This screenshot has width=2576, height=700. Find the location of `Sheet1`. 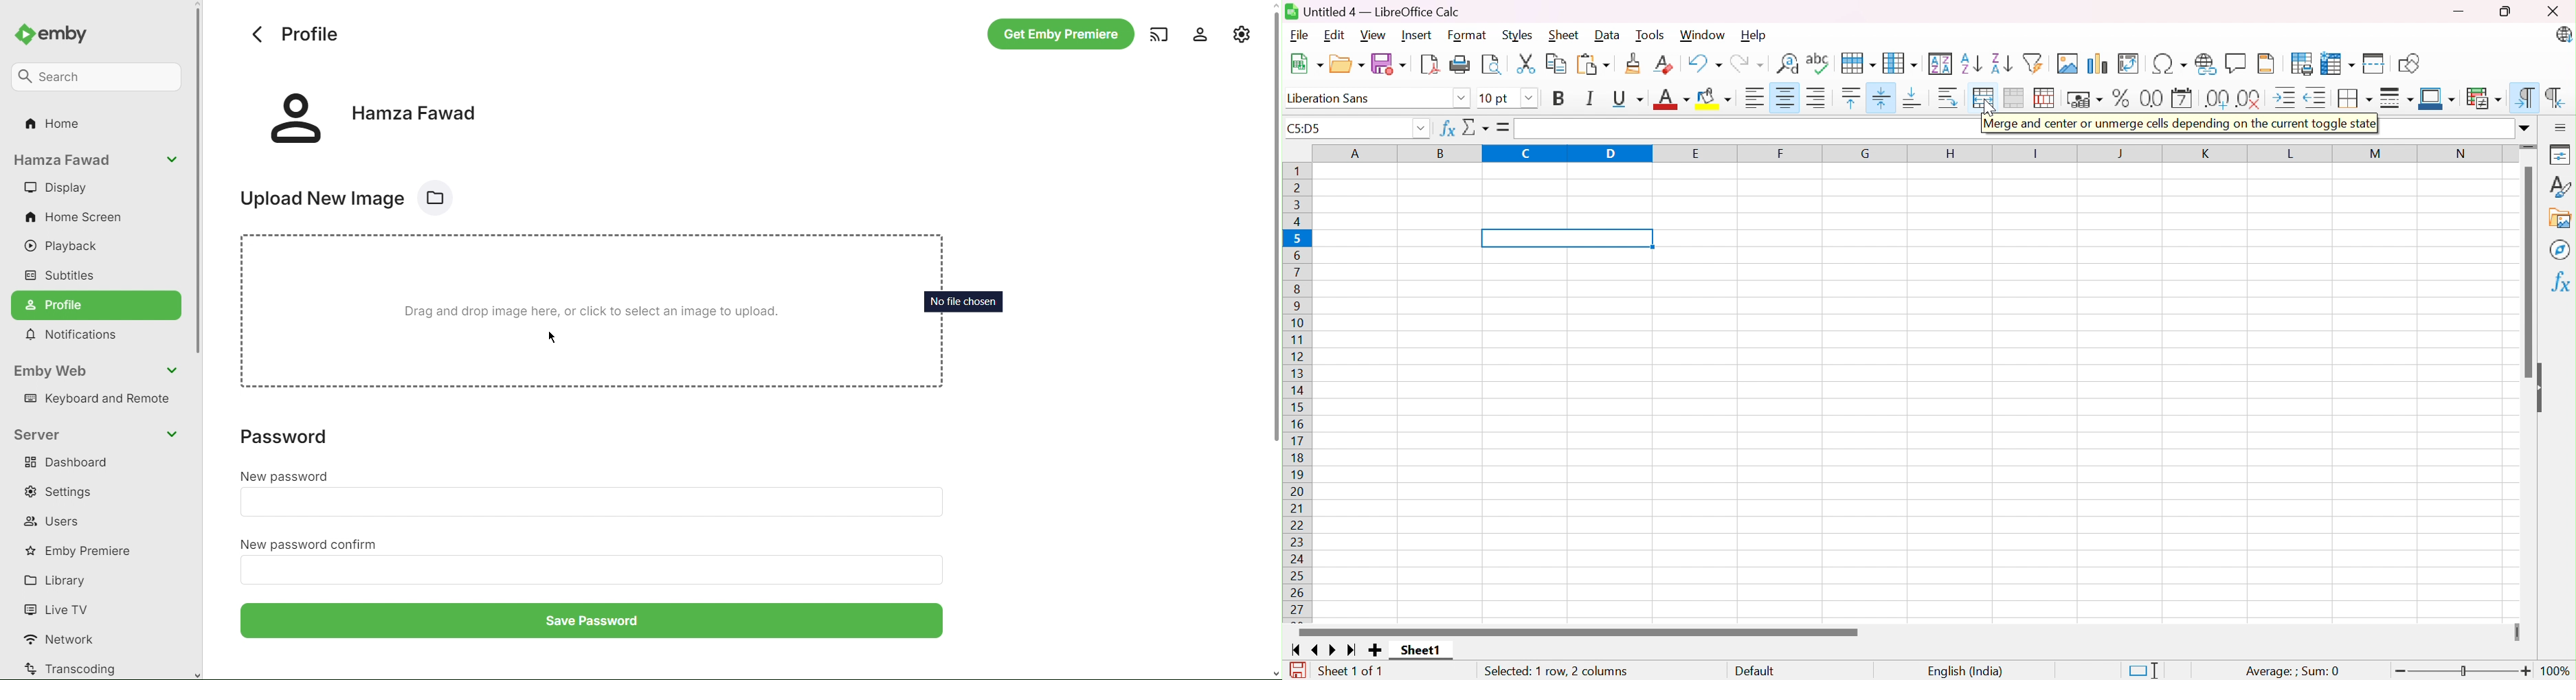

Sheet1 is located at coordinates (1419, 651).